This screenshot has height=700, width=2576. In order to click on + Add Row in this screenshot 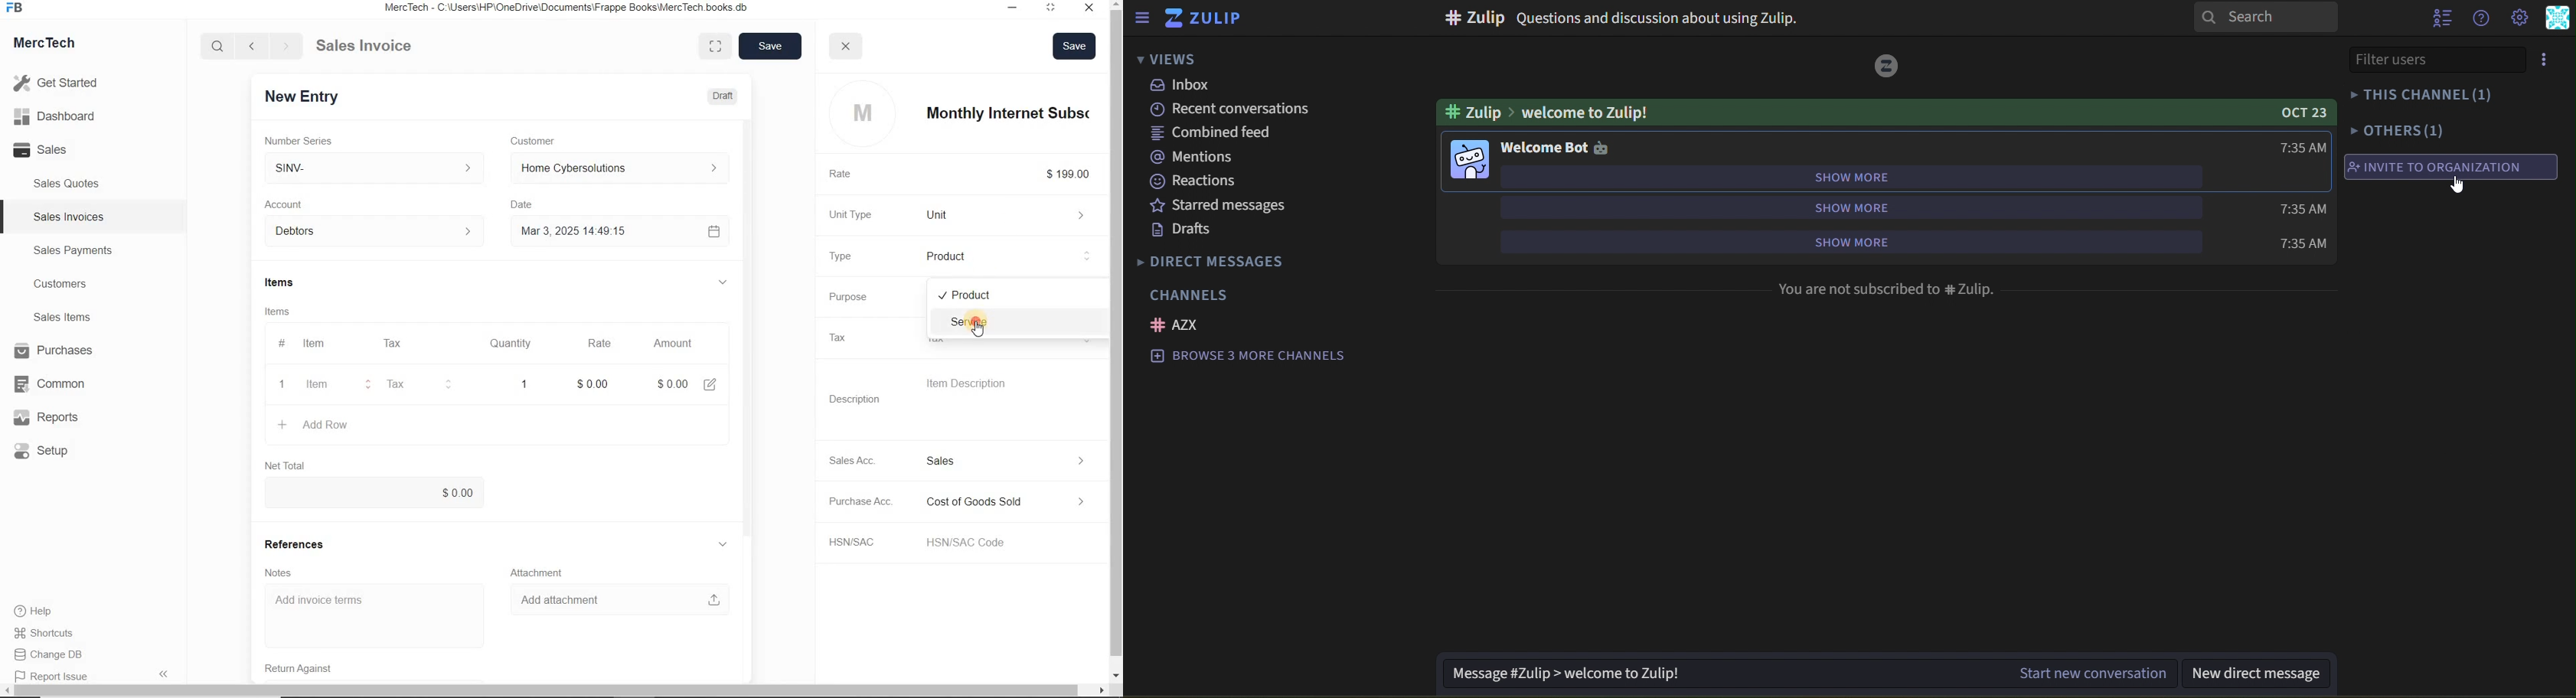, I will do `click(336, 425)`.